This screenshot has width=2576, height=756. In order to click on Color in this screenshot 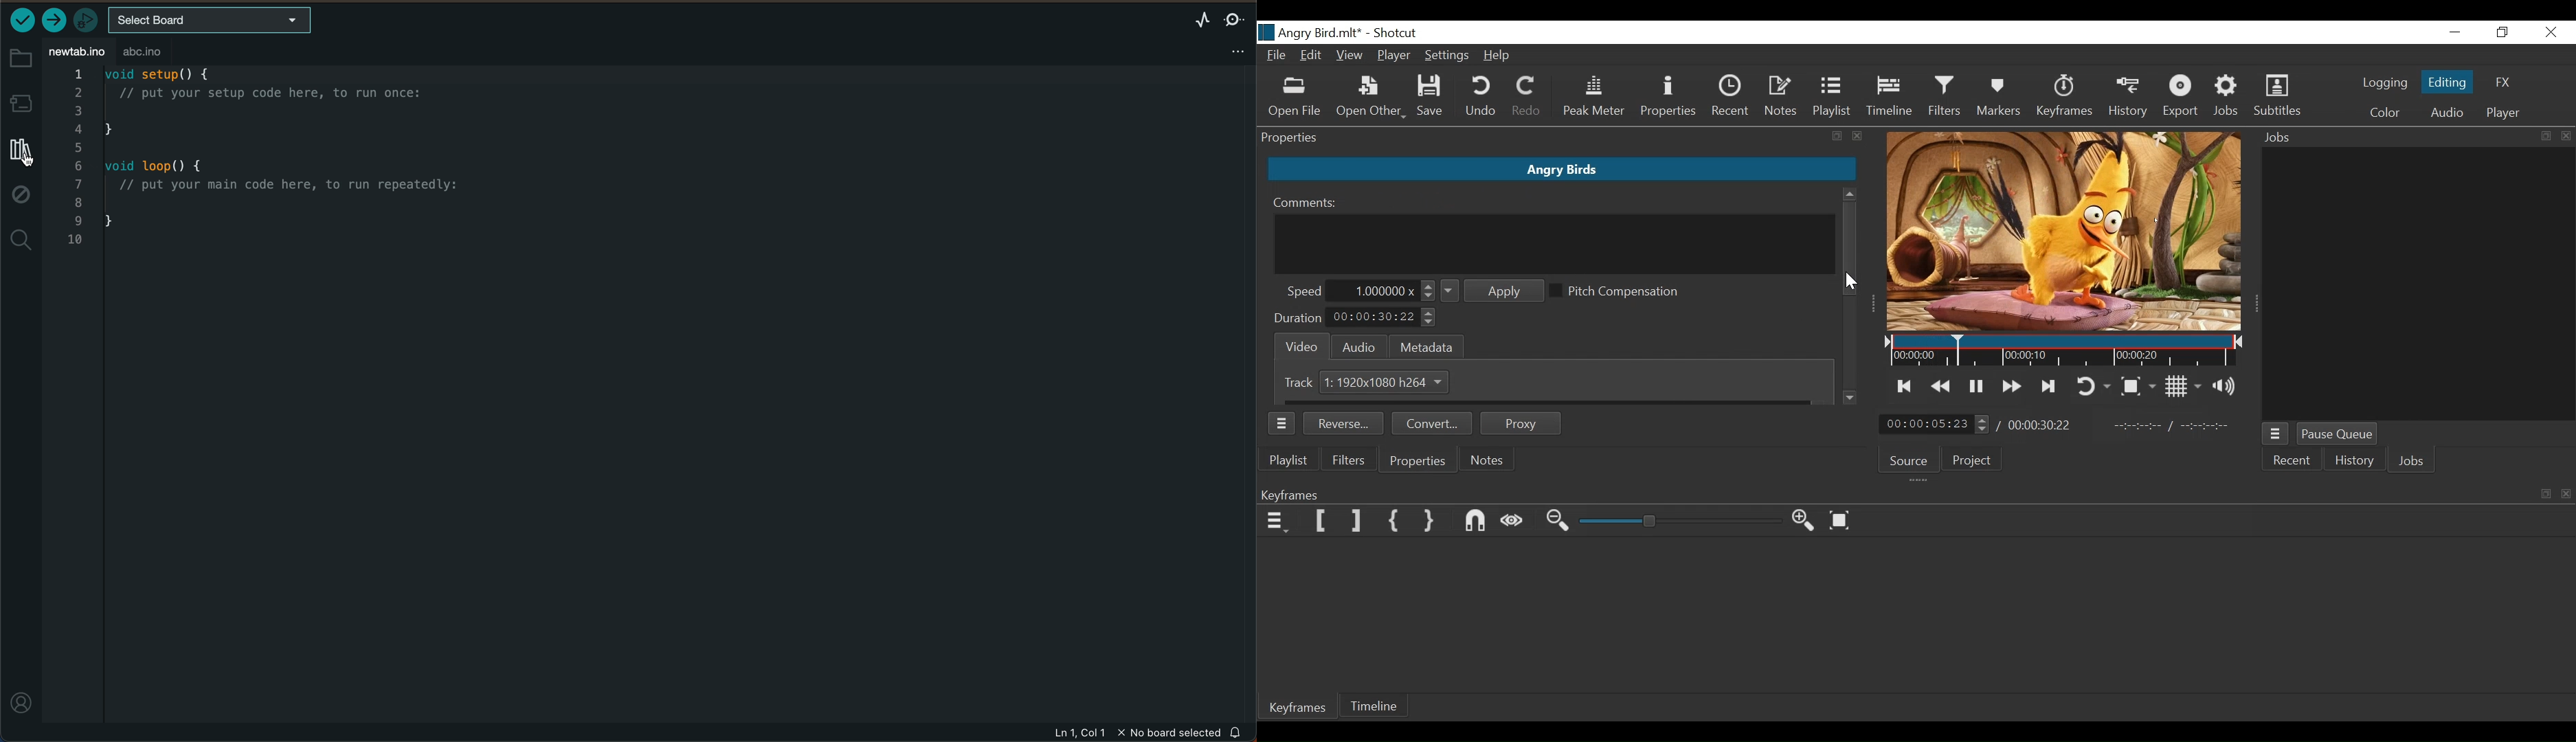, I will do `click(2385, 113)`.